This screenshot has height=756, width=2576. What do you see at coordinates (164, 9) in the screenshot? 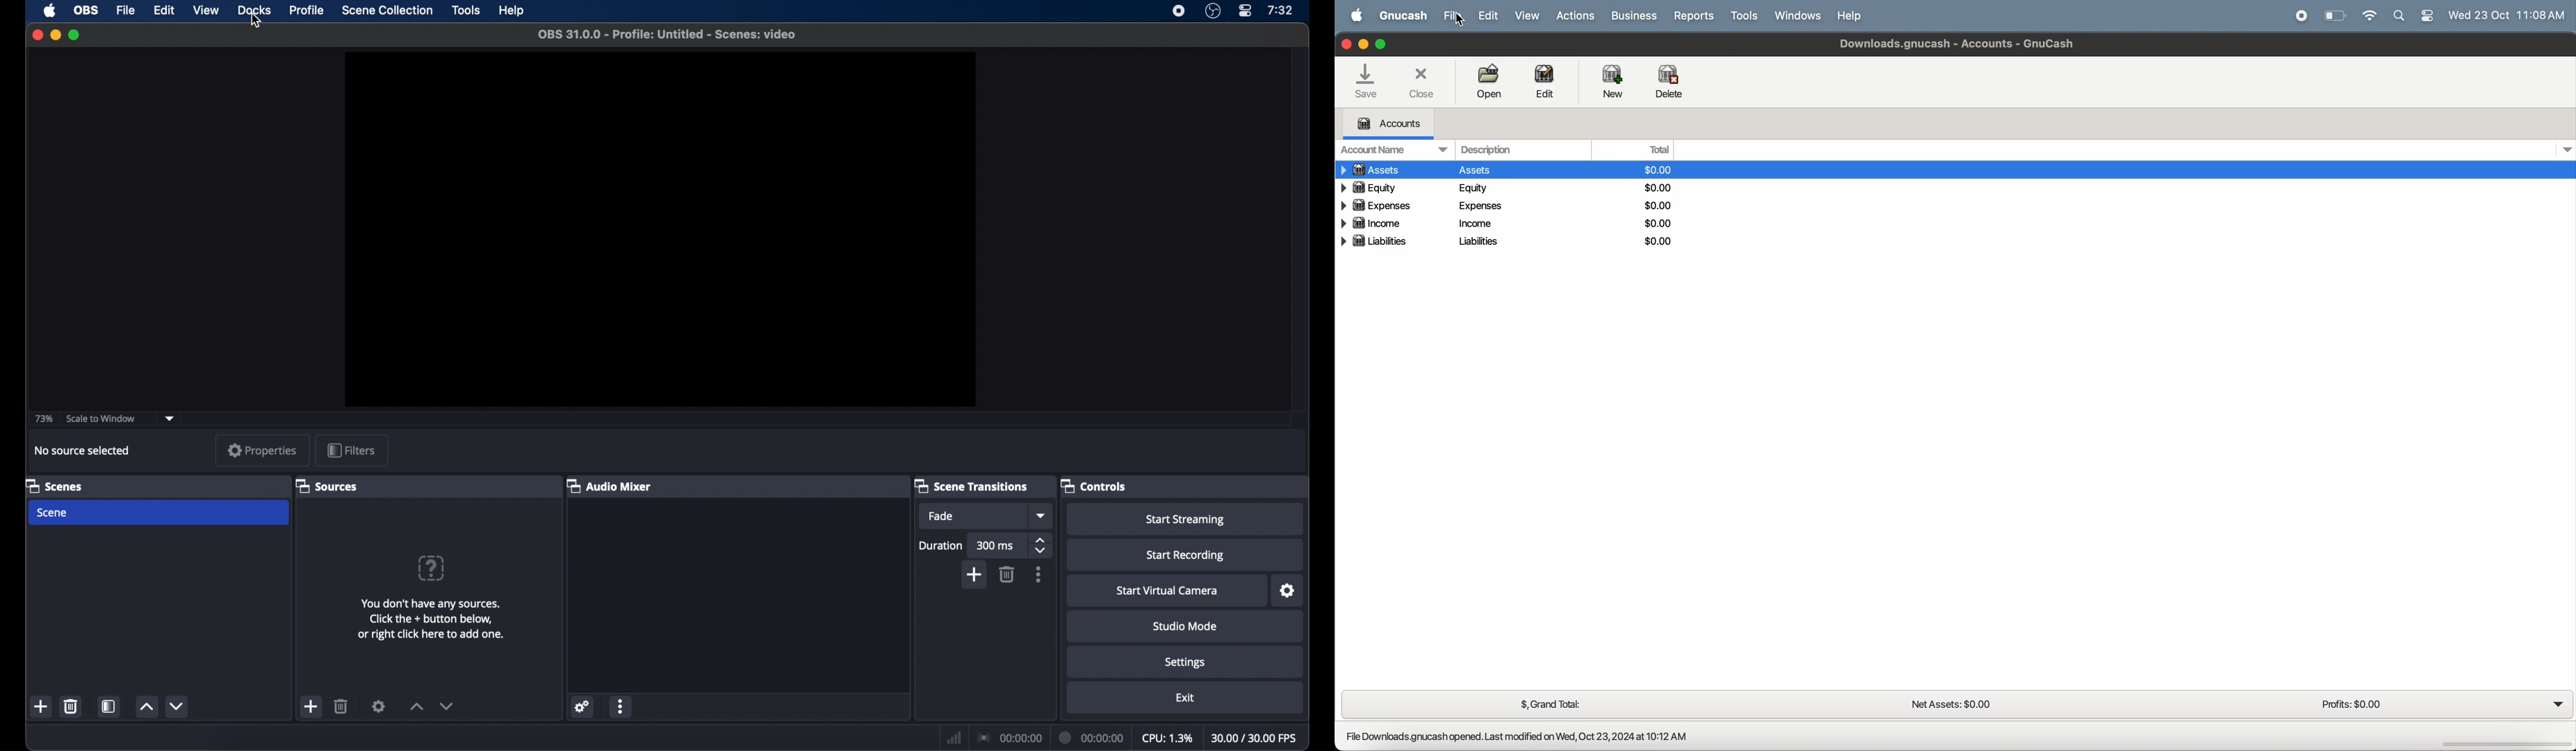
I see `edit` at bounding box center [164, 9].